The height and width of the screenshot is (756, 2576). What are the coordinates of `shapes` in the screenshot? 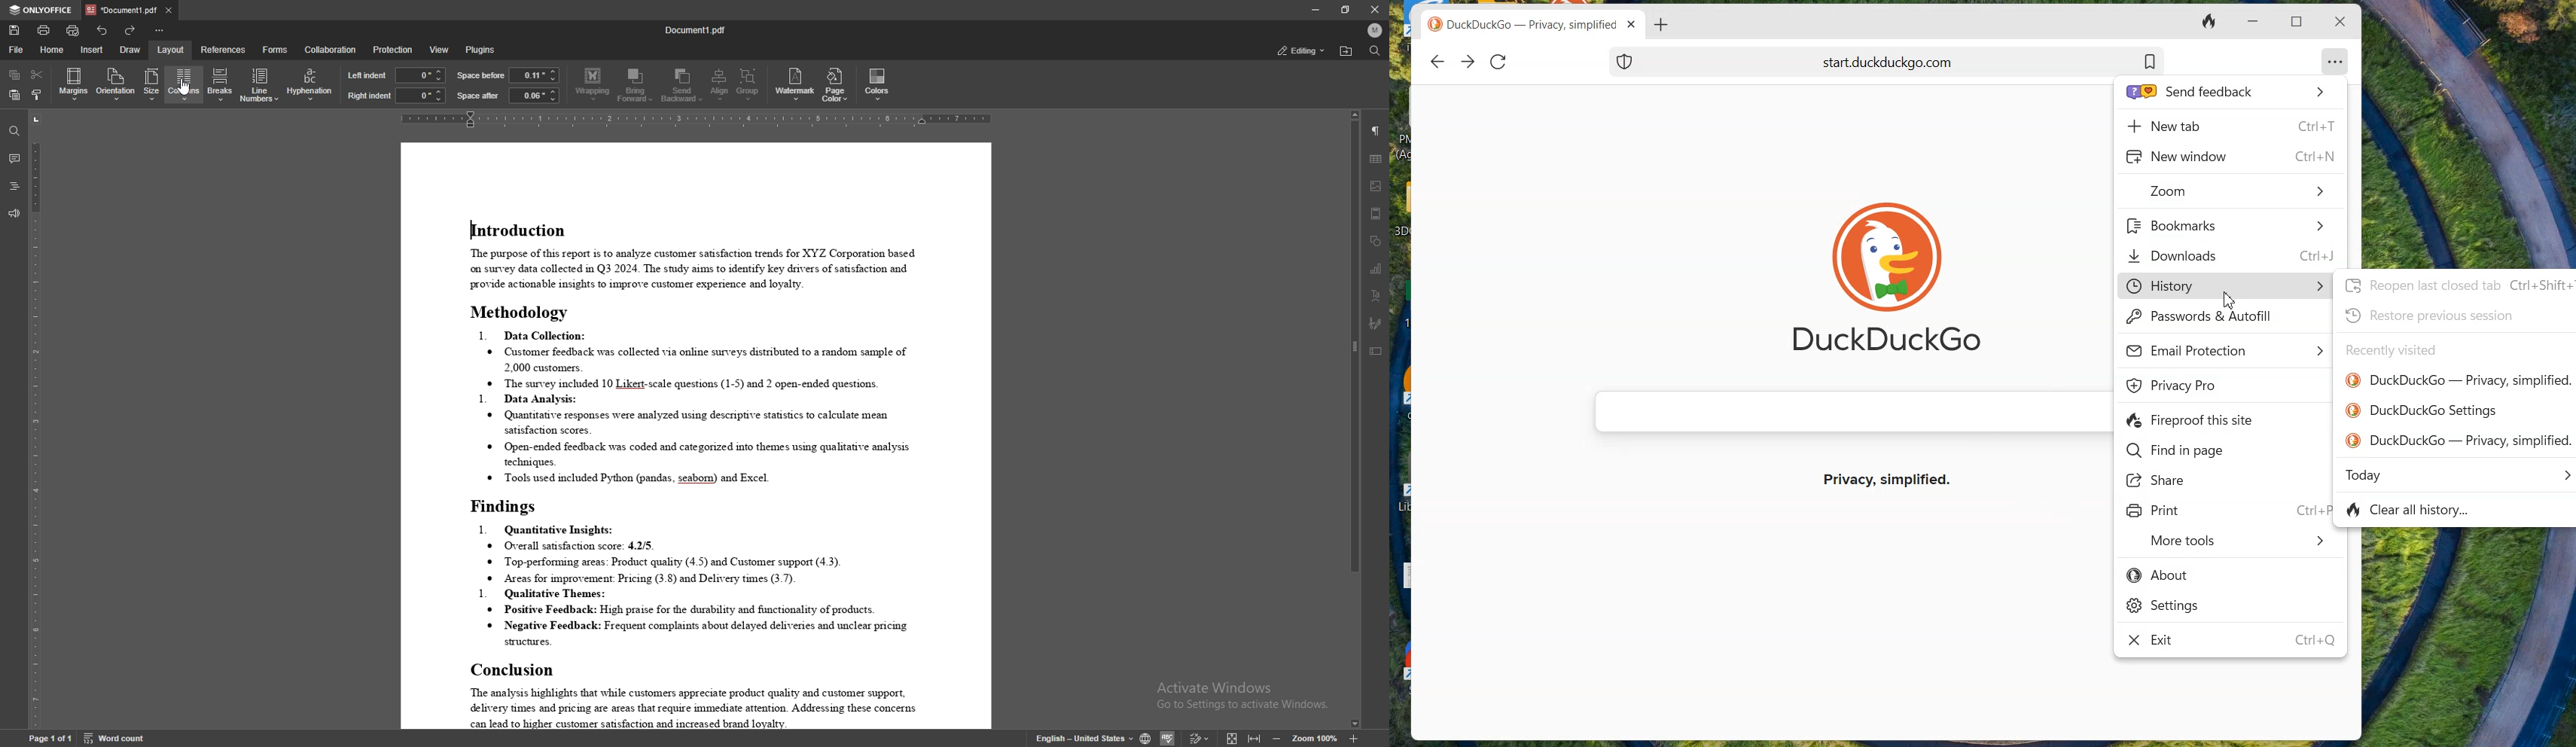 It's located at (1377, 241).